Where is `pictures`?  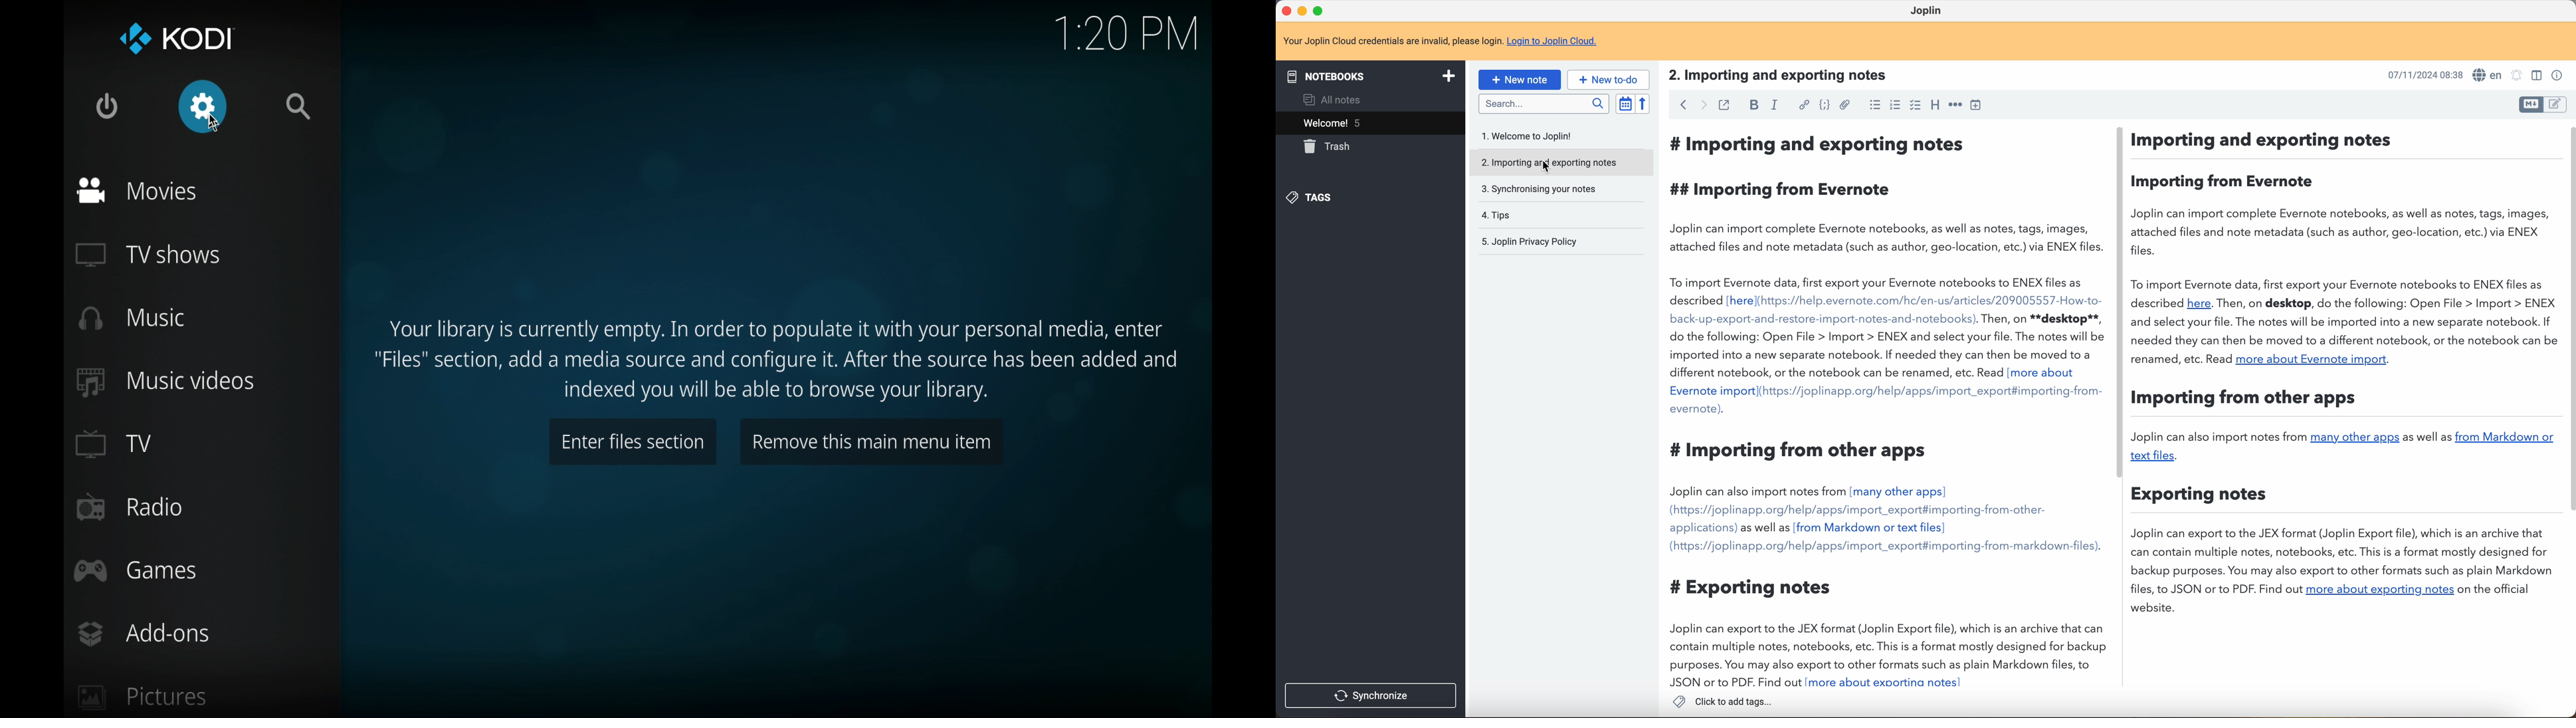 pictures is located at coordinates (140, 697).